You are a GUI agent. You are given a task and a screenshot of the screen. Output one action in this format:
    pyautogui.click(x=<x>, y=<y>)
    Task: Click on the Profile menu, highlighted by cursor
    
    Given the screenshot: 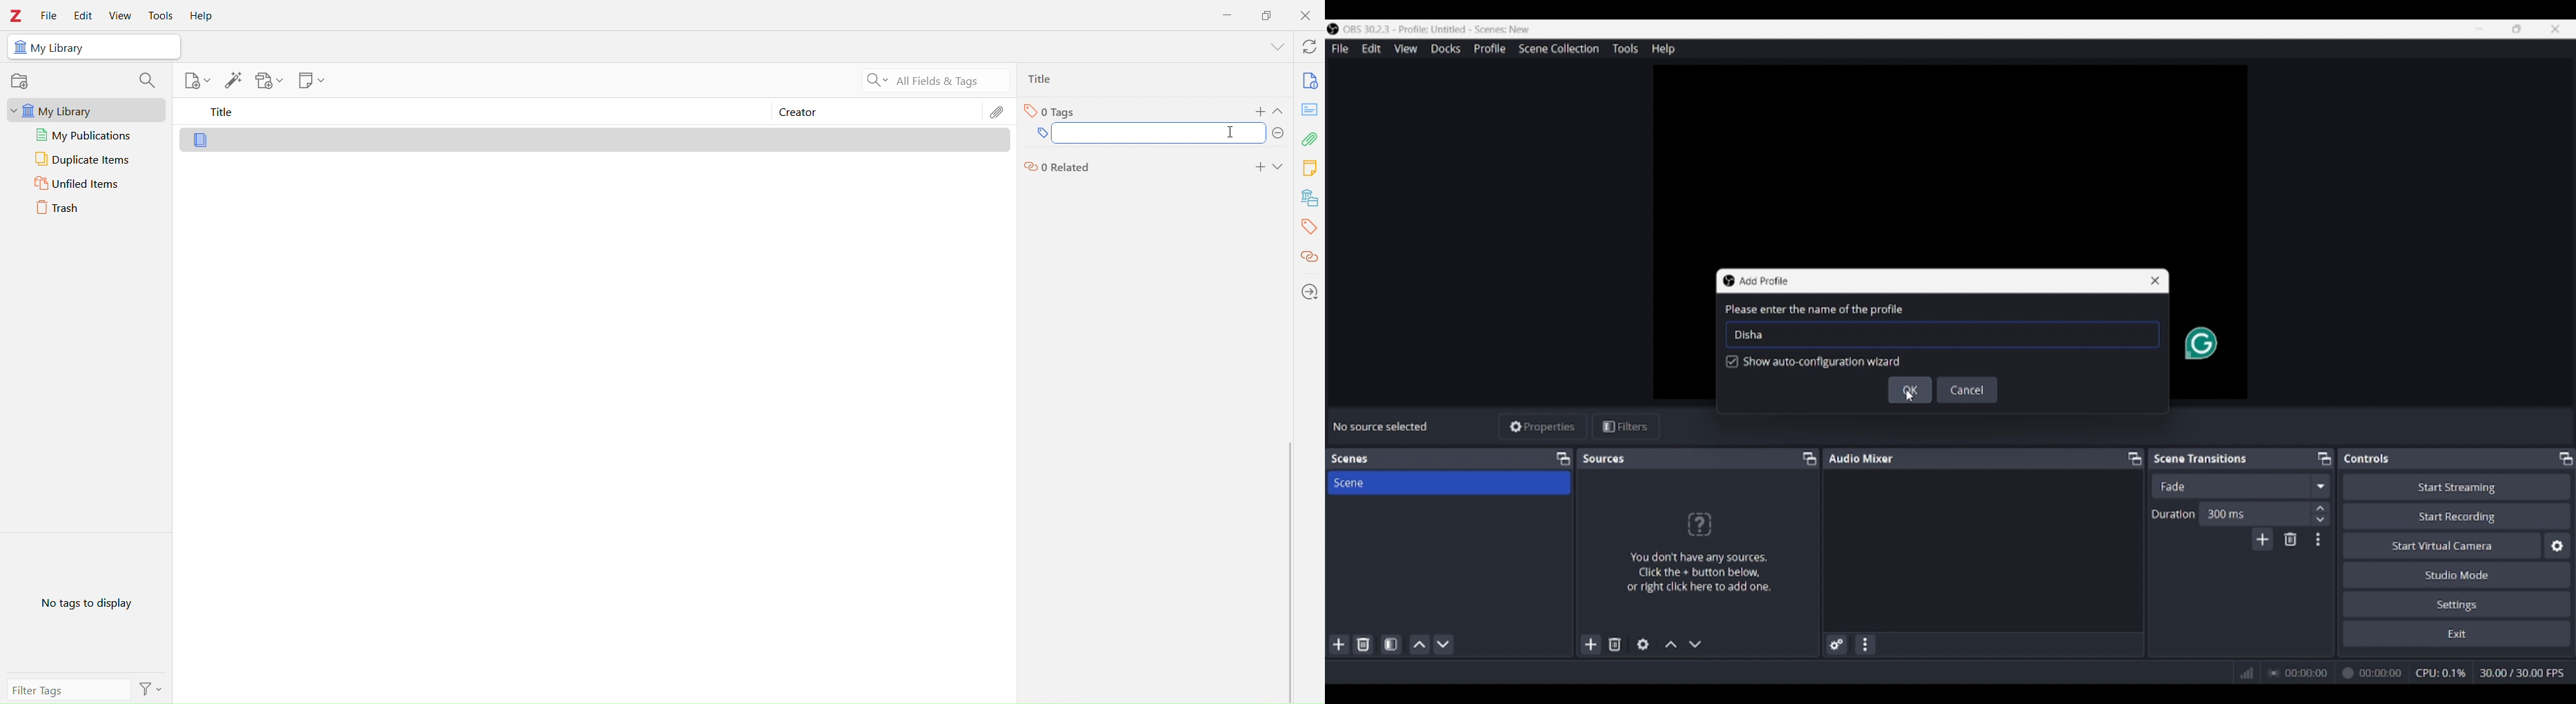 What is the action you would take?
    pyautogui.click(x=1490, y=49)
    